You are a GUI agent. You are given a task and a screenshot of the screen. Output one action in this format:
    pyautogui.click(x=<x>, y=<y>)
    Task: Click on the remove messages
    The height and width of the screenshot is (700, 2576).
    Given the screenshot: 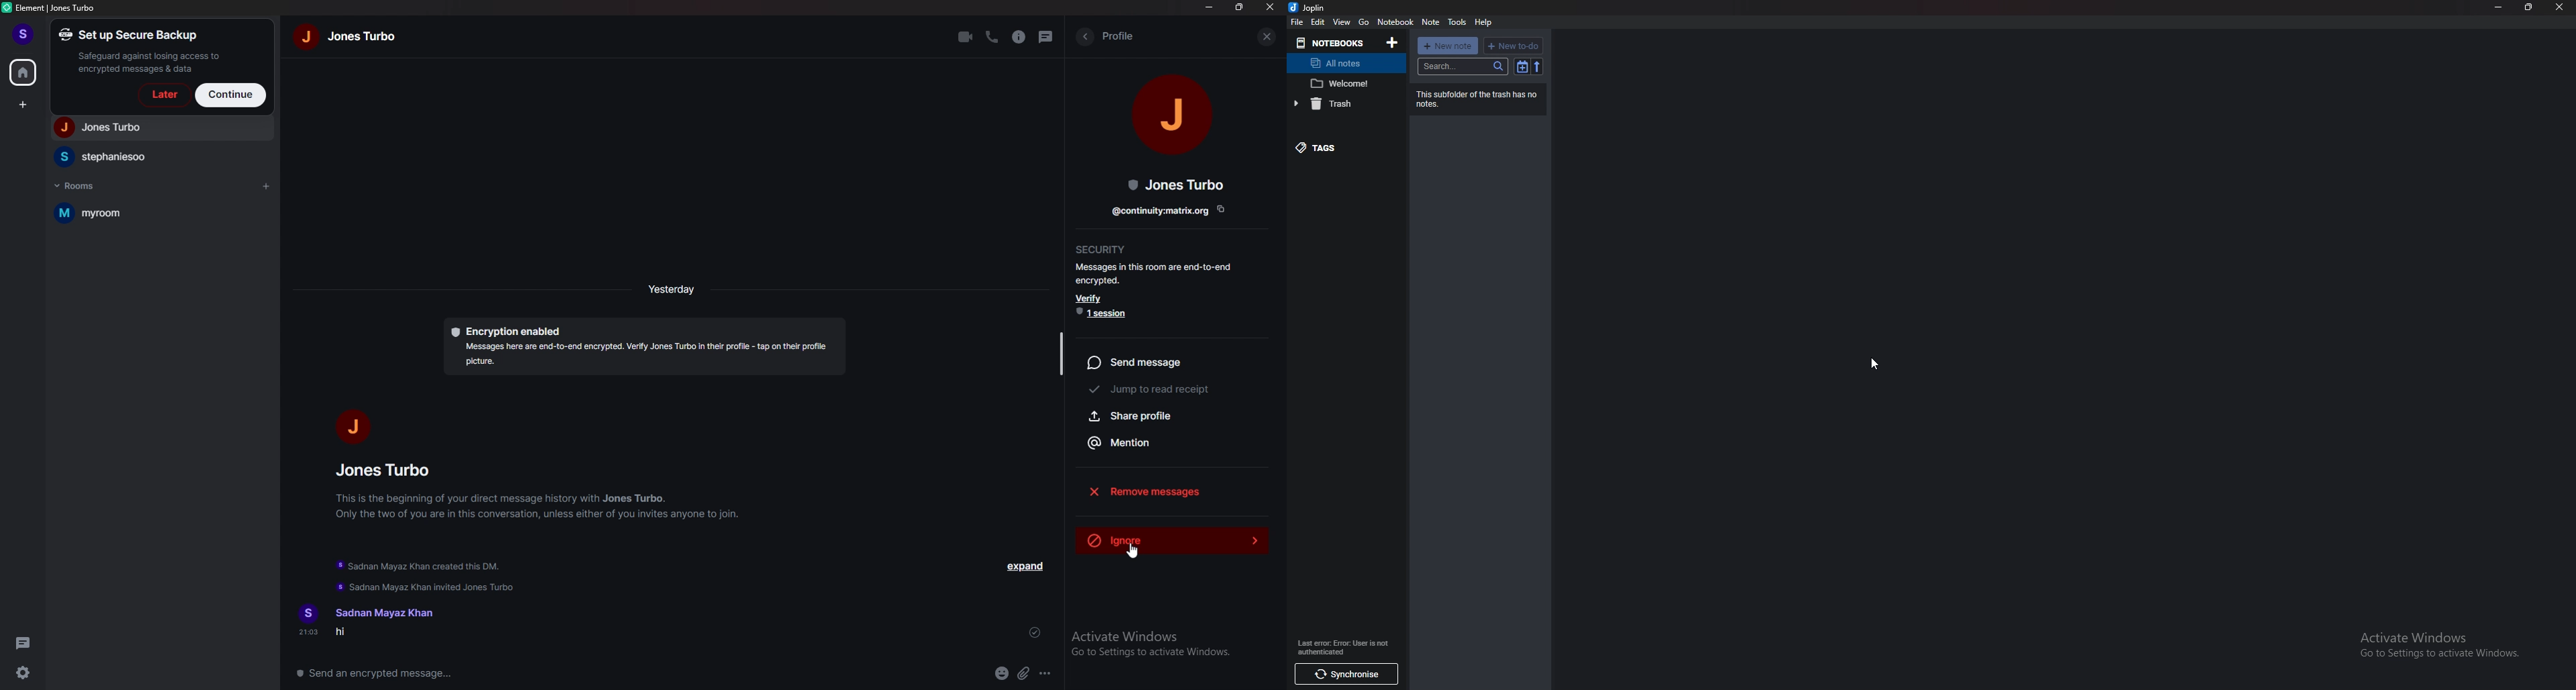 What is the action you would take?
    pyautogui.click(x=1172, y=490)
    